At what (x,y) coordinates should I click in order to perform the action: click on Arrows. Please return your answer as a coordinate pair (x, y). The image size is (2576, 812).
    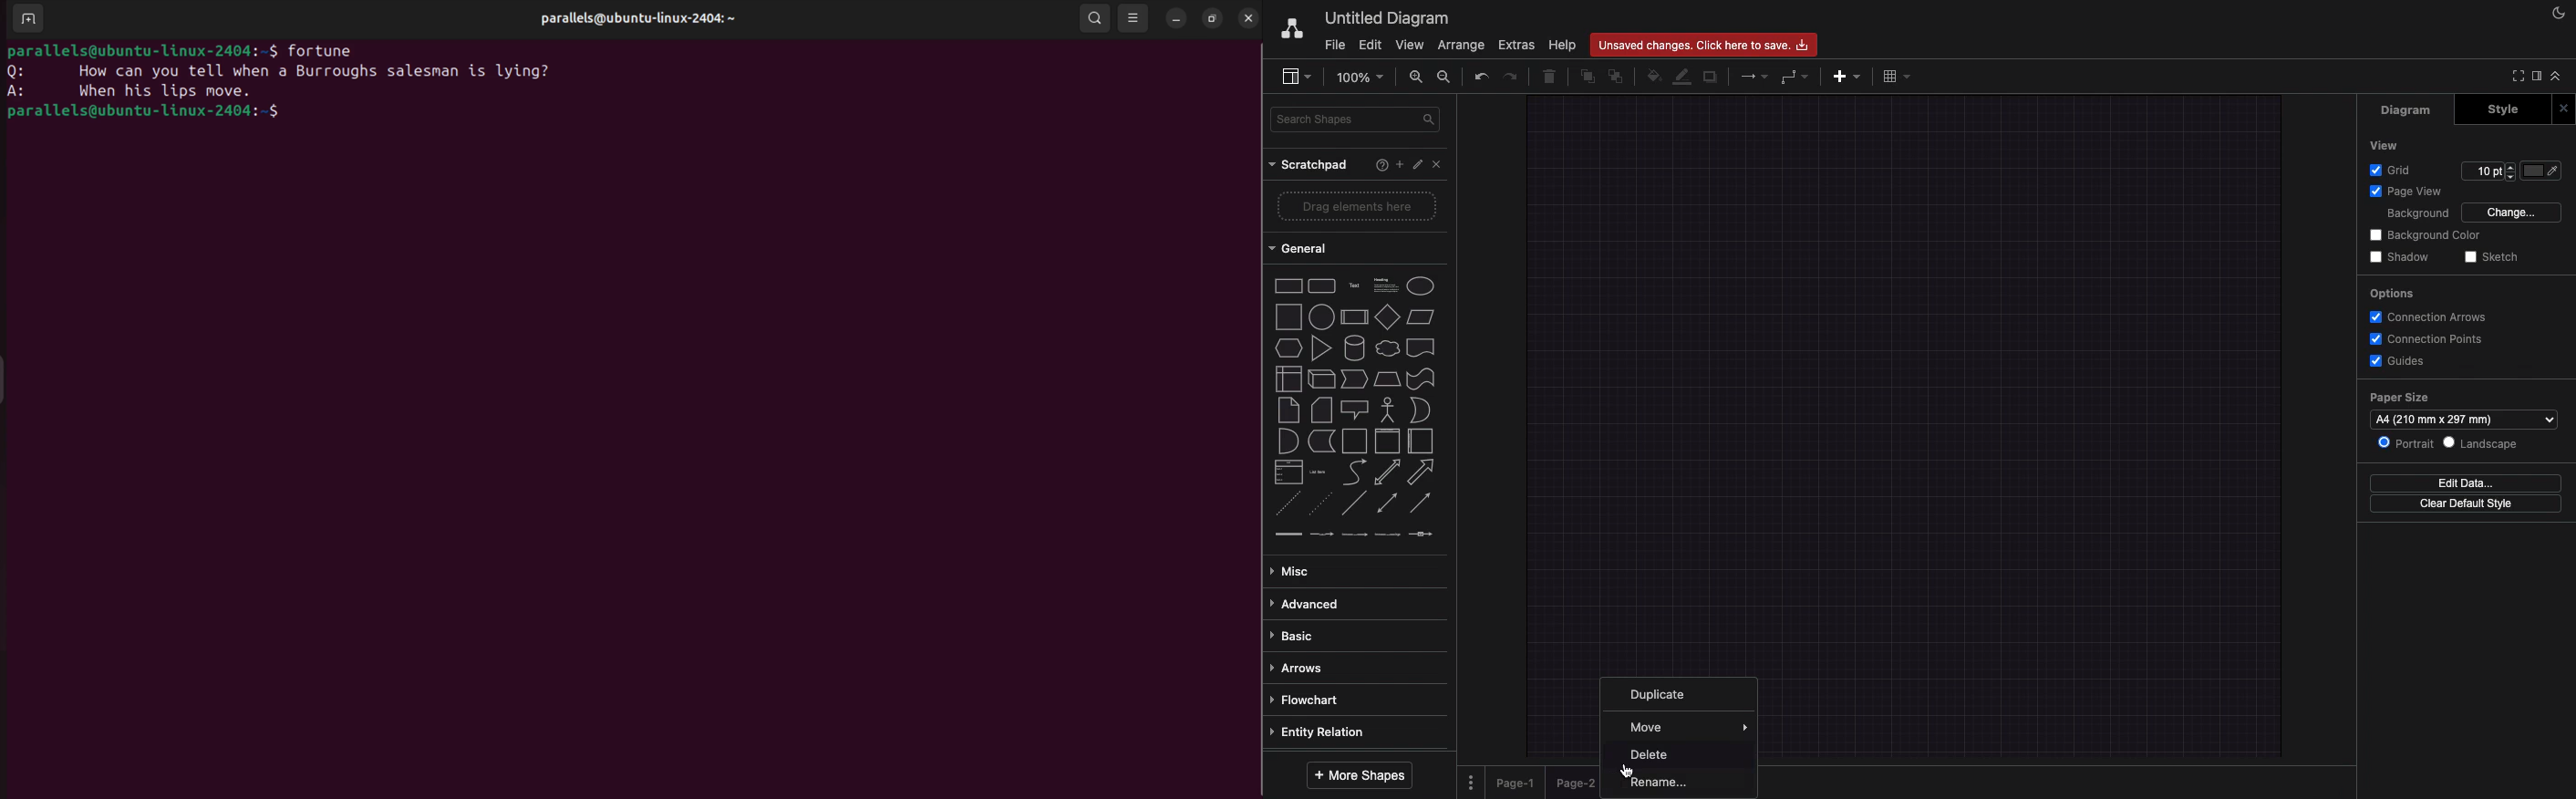
    Looking at the image, I should click on (1298, 667).